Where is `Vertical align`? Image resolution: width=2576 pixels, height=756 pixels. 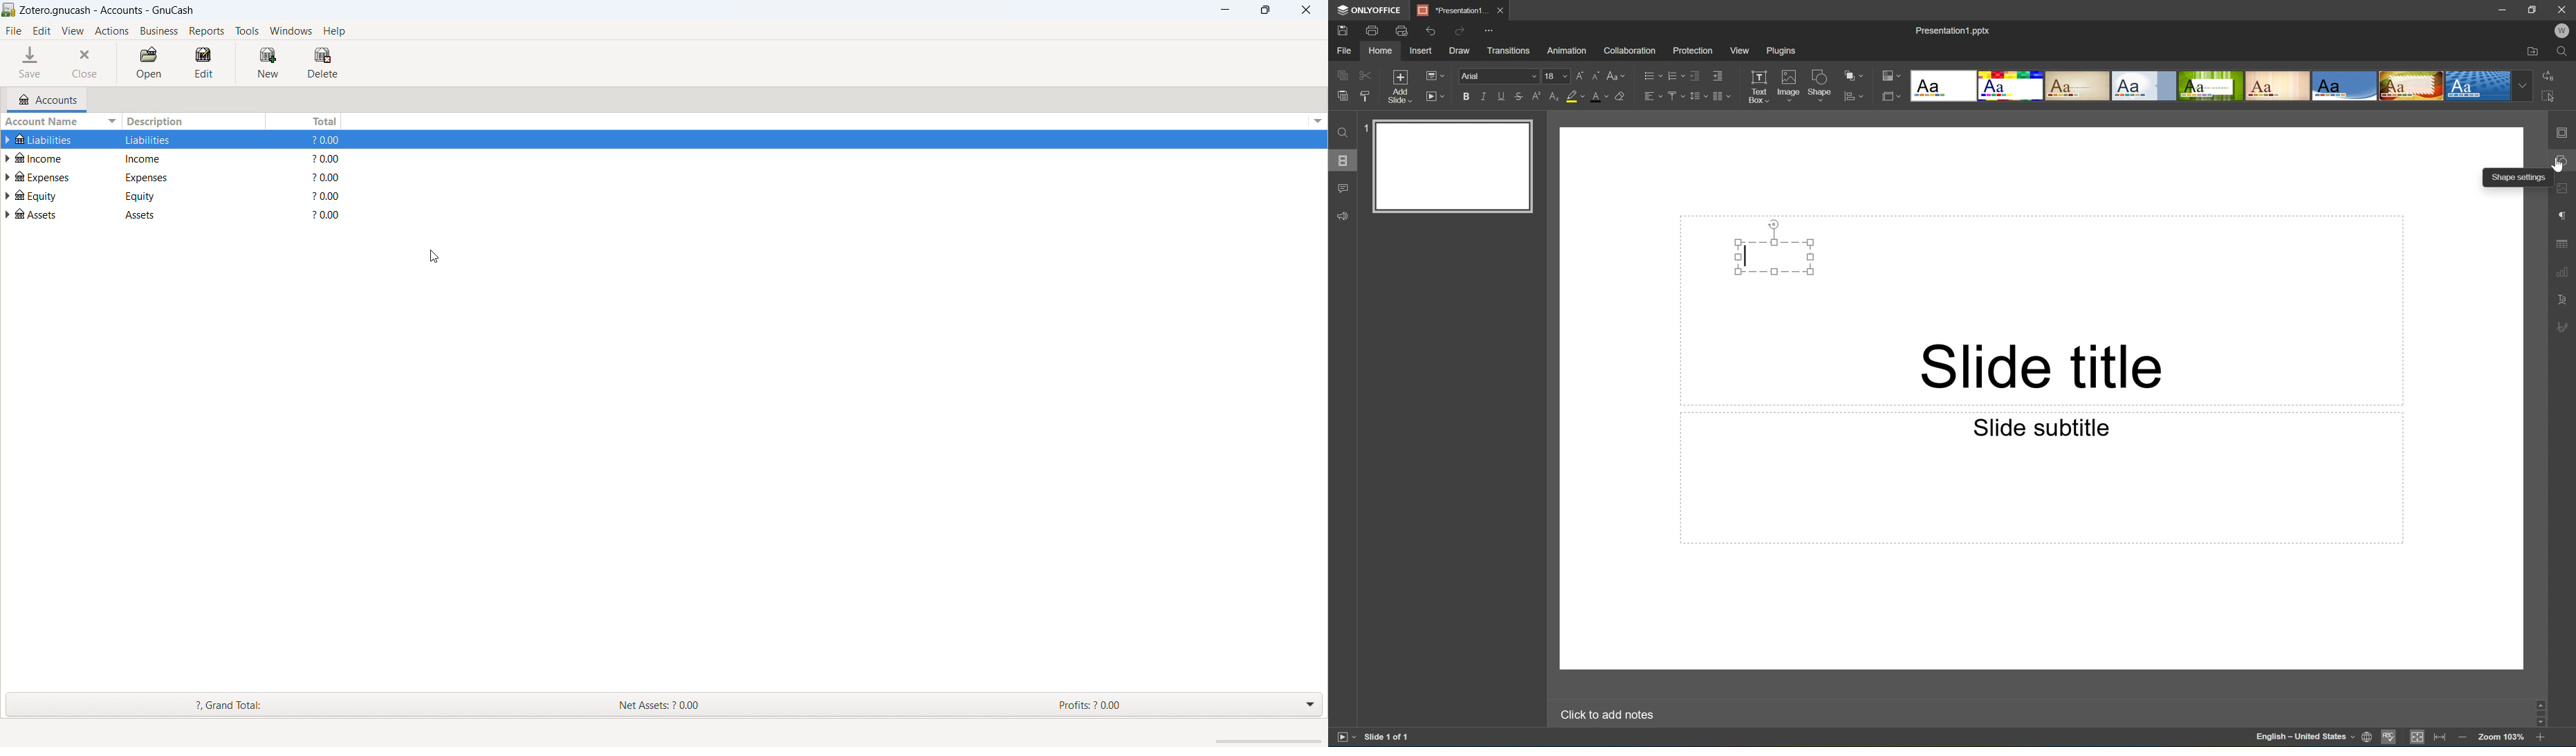 Vertical align is located at coordinates (1675, 96).